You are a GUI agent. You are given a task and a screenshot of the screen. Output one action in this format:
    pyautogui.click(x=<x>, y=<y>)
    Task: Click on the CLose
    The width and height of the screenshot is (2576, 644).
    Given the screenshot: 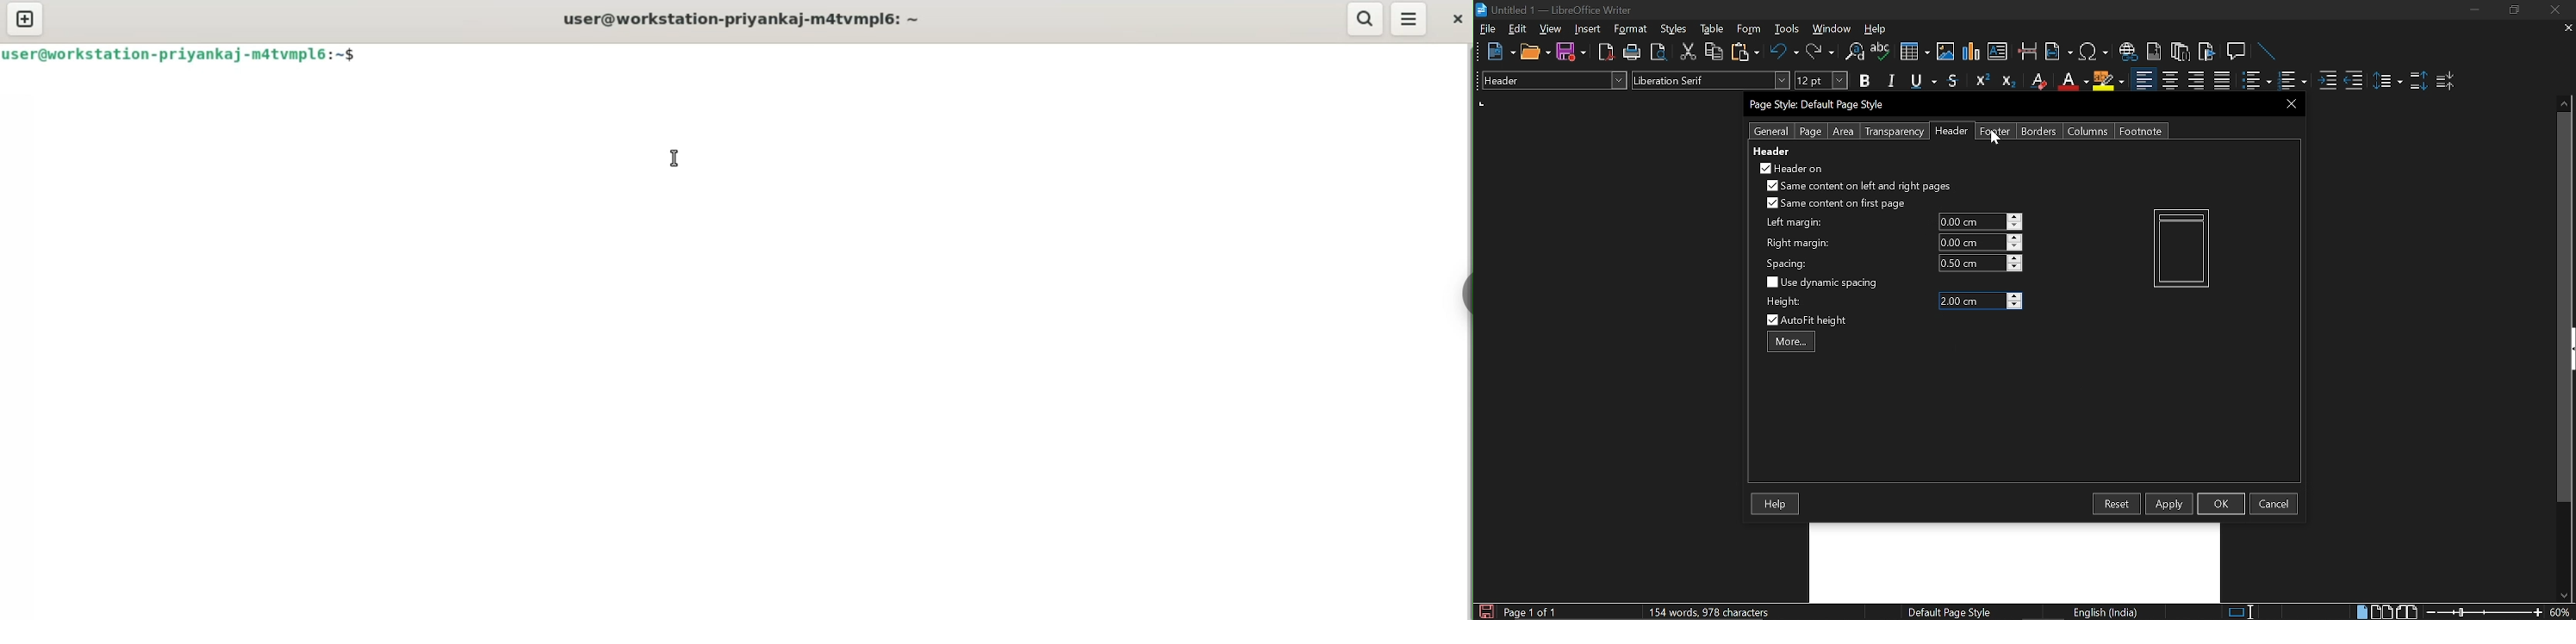 What is the action you would take?
    pyautogui.click(x=2289, y=103)
    